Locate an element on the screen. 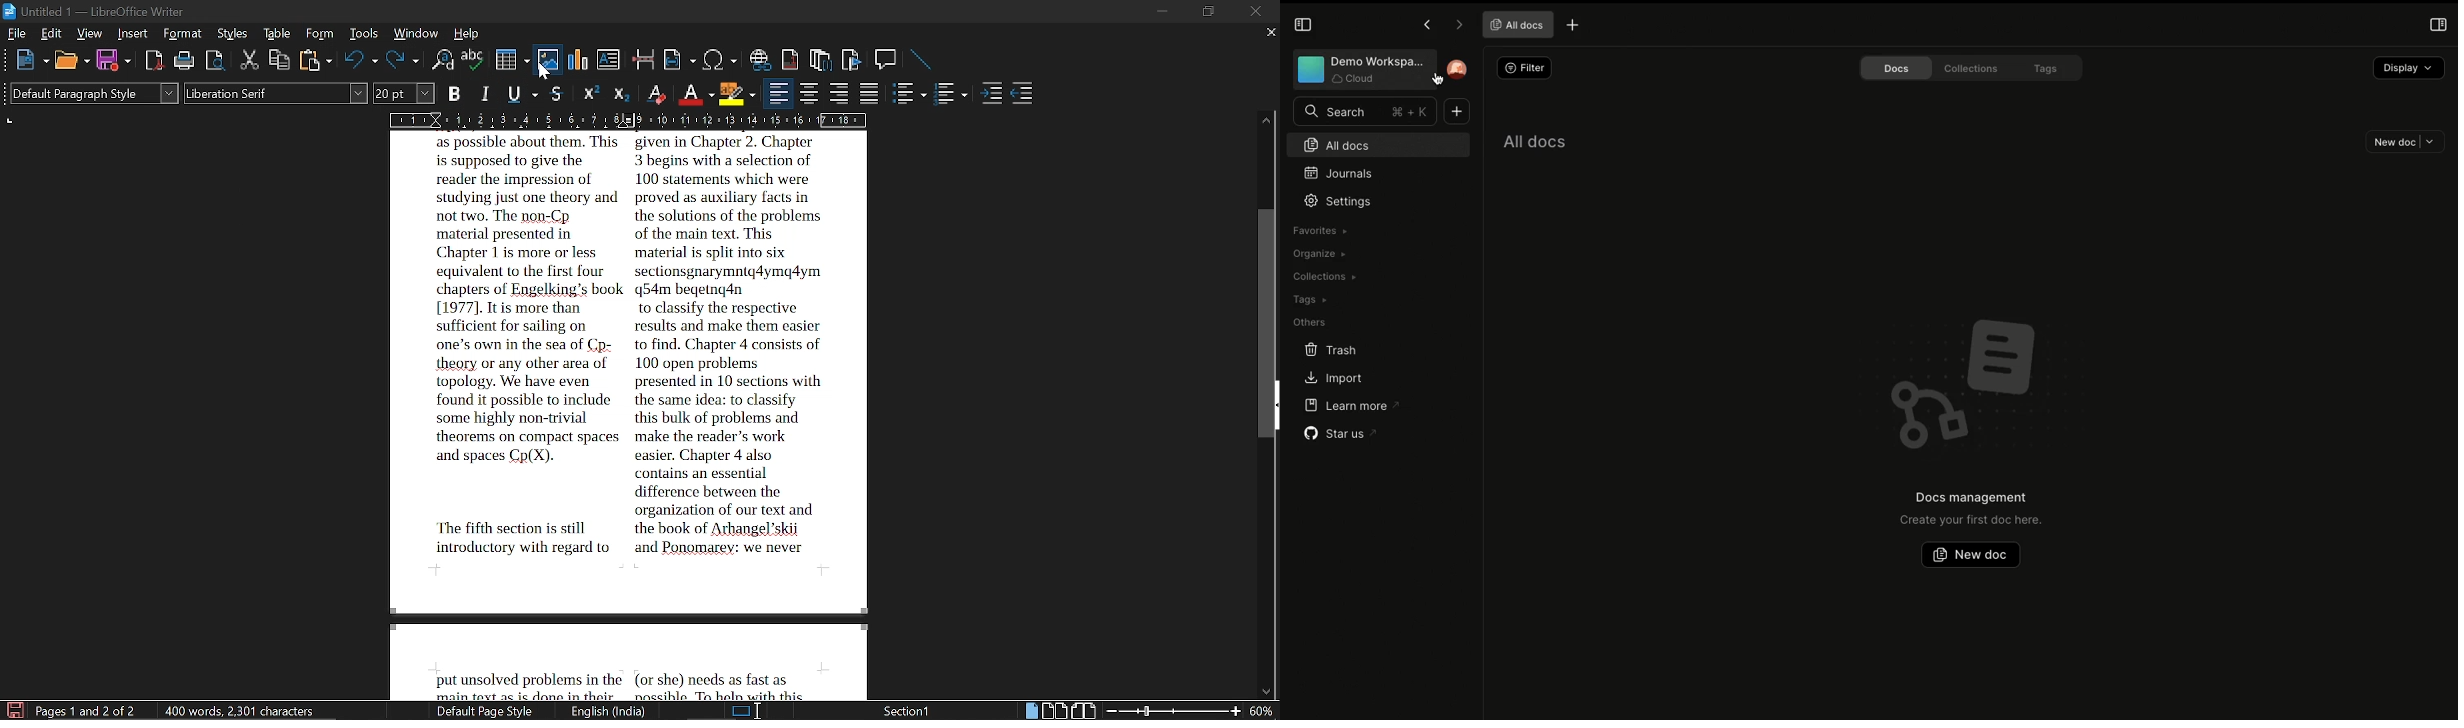  italic is located at coordinates (486, 94).